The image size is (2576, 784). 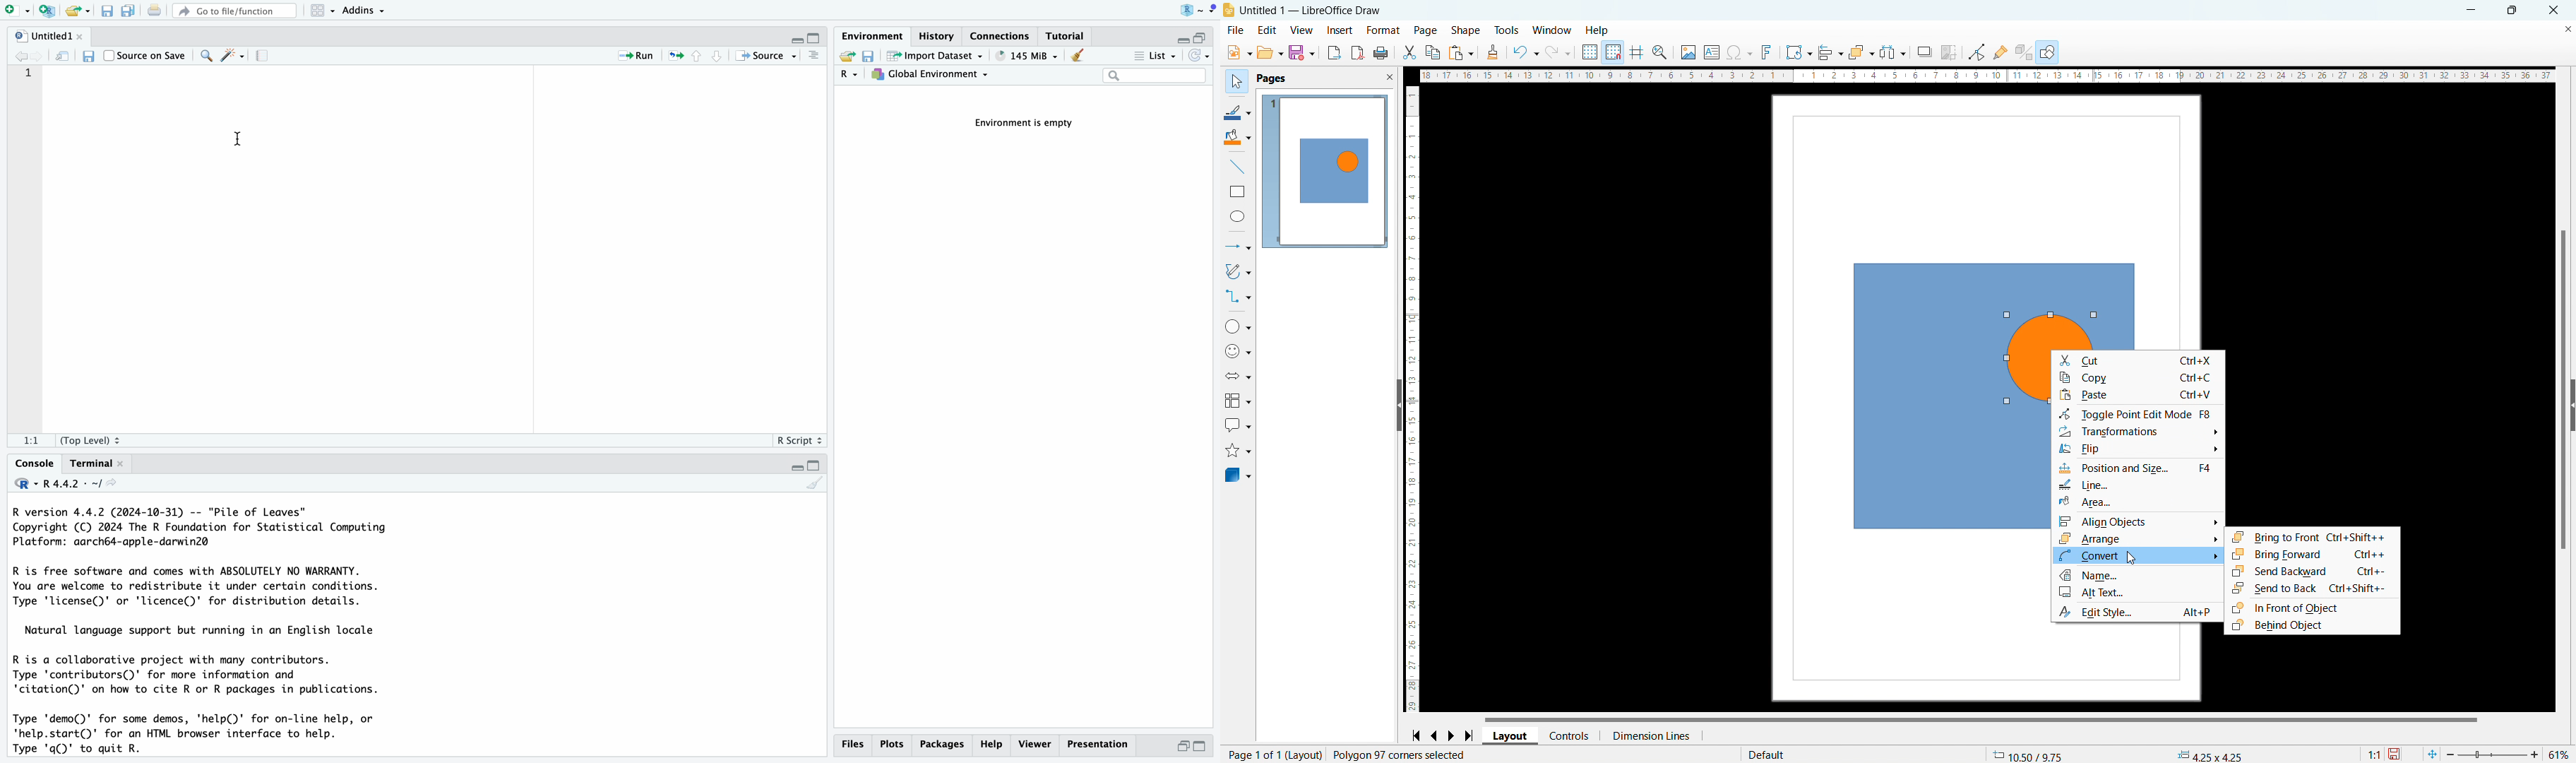 I want to click on show extrusions, so click(x=2025, y=52).